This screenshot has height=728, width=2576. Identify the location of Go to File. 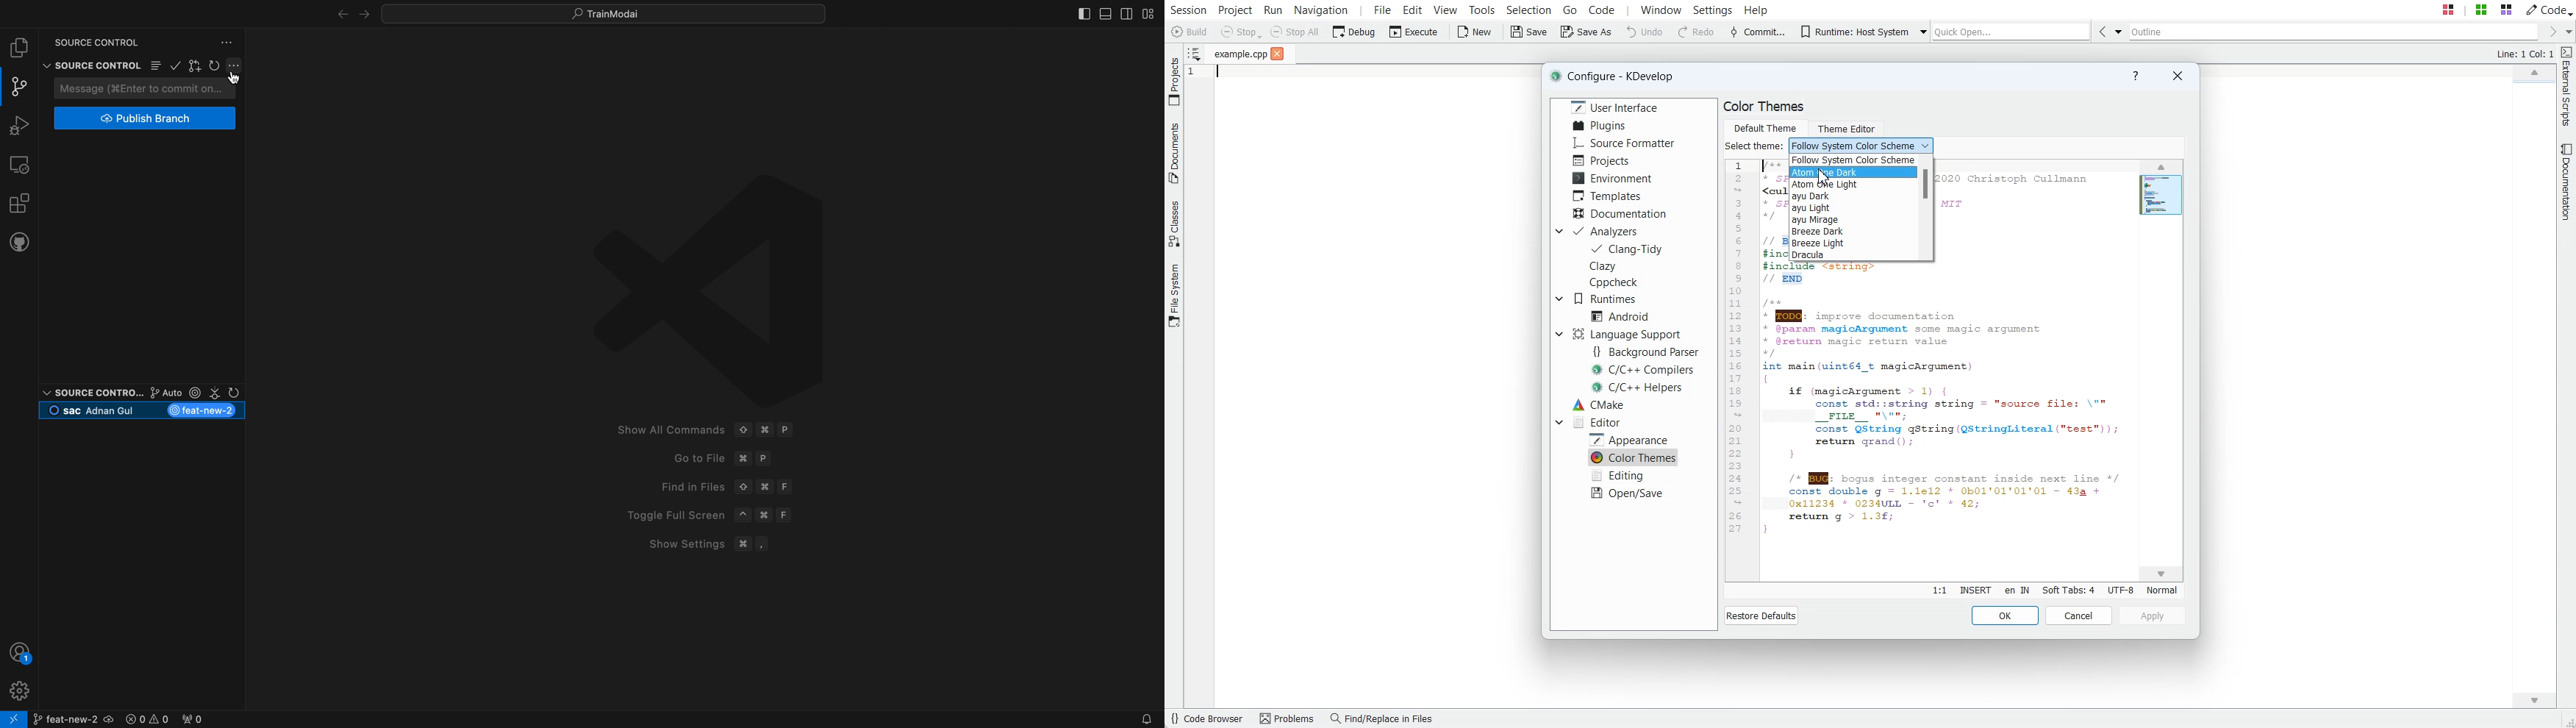
(689, 459).